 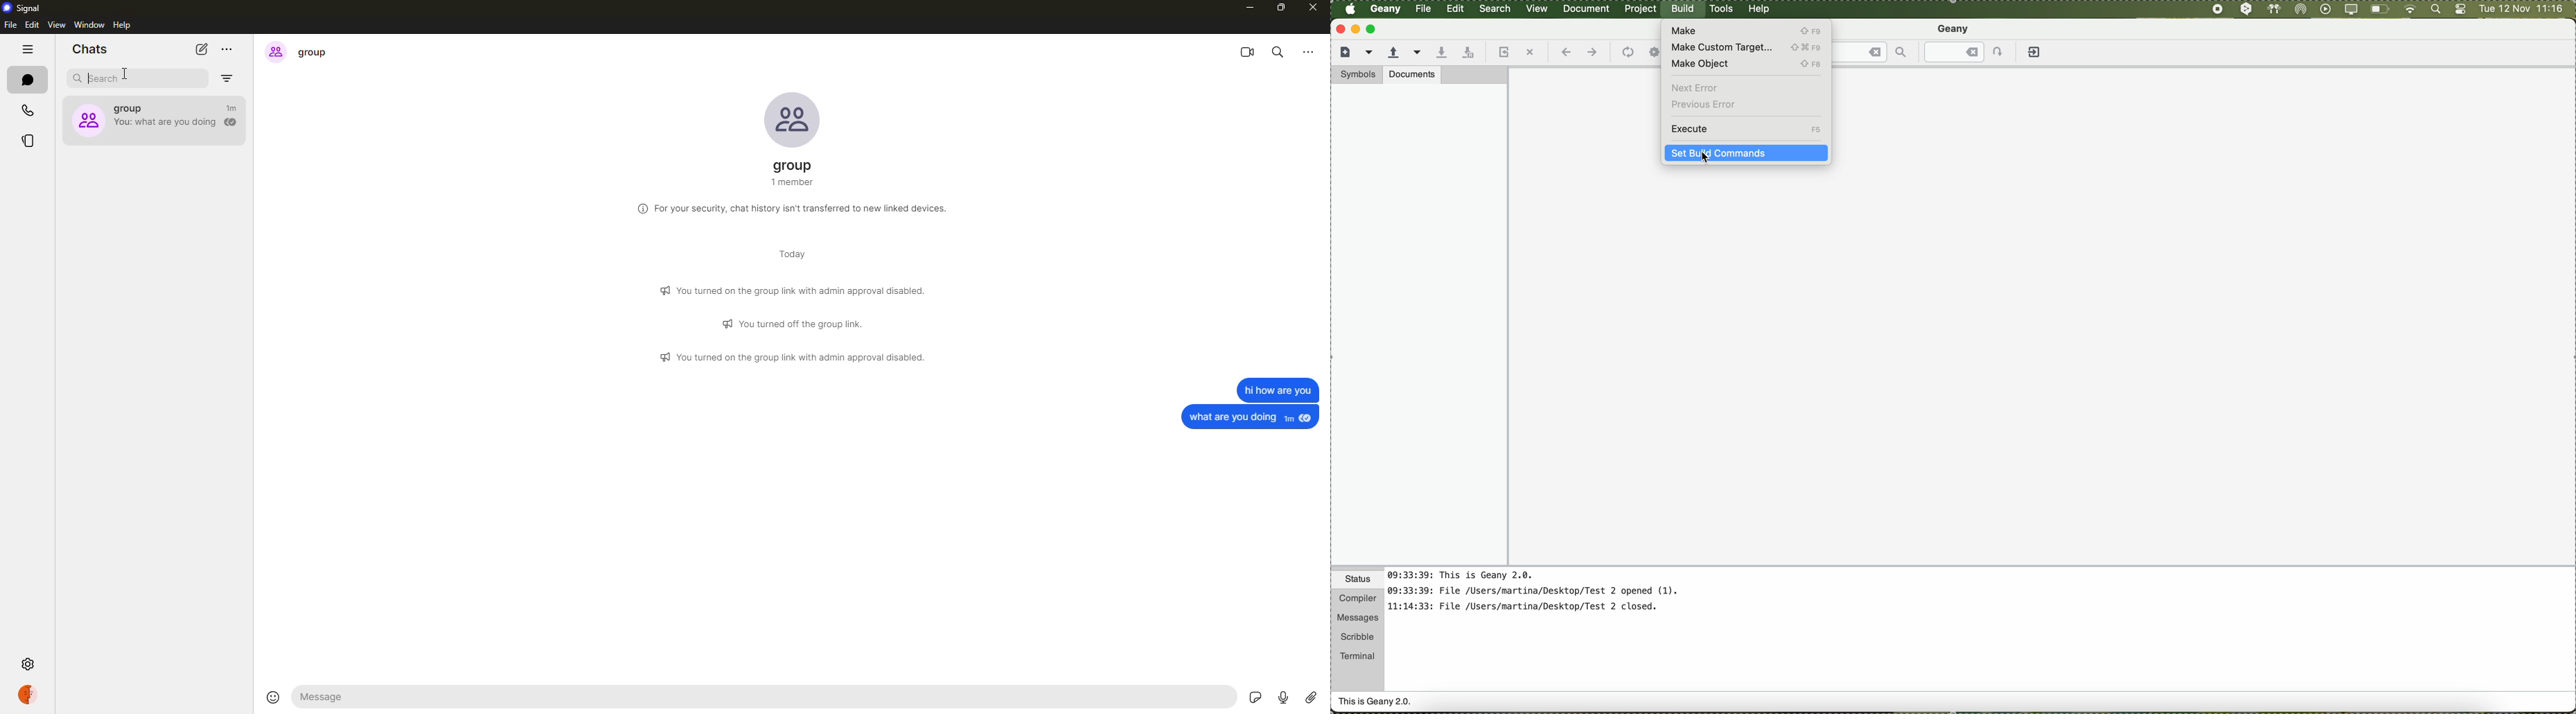 What do you see at coordinates (27, 694) in the screenshot?
I see `profile` at bounding box center [27, 694].